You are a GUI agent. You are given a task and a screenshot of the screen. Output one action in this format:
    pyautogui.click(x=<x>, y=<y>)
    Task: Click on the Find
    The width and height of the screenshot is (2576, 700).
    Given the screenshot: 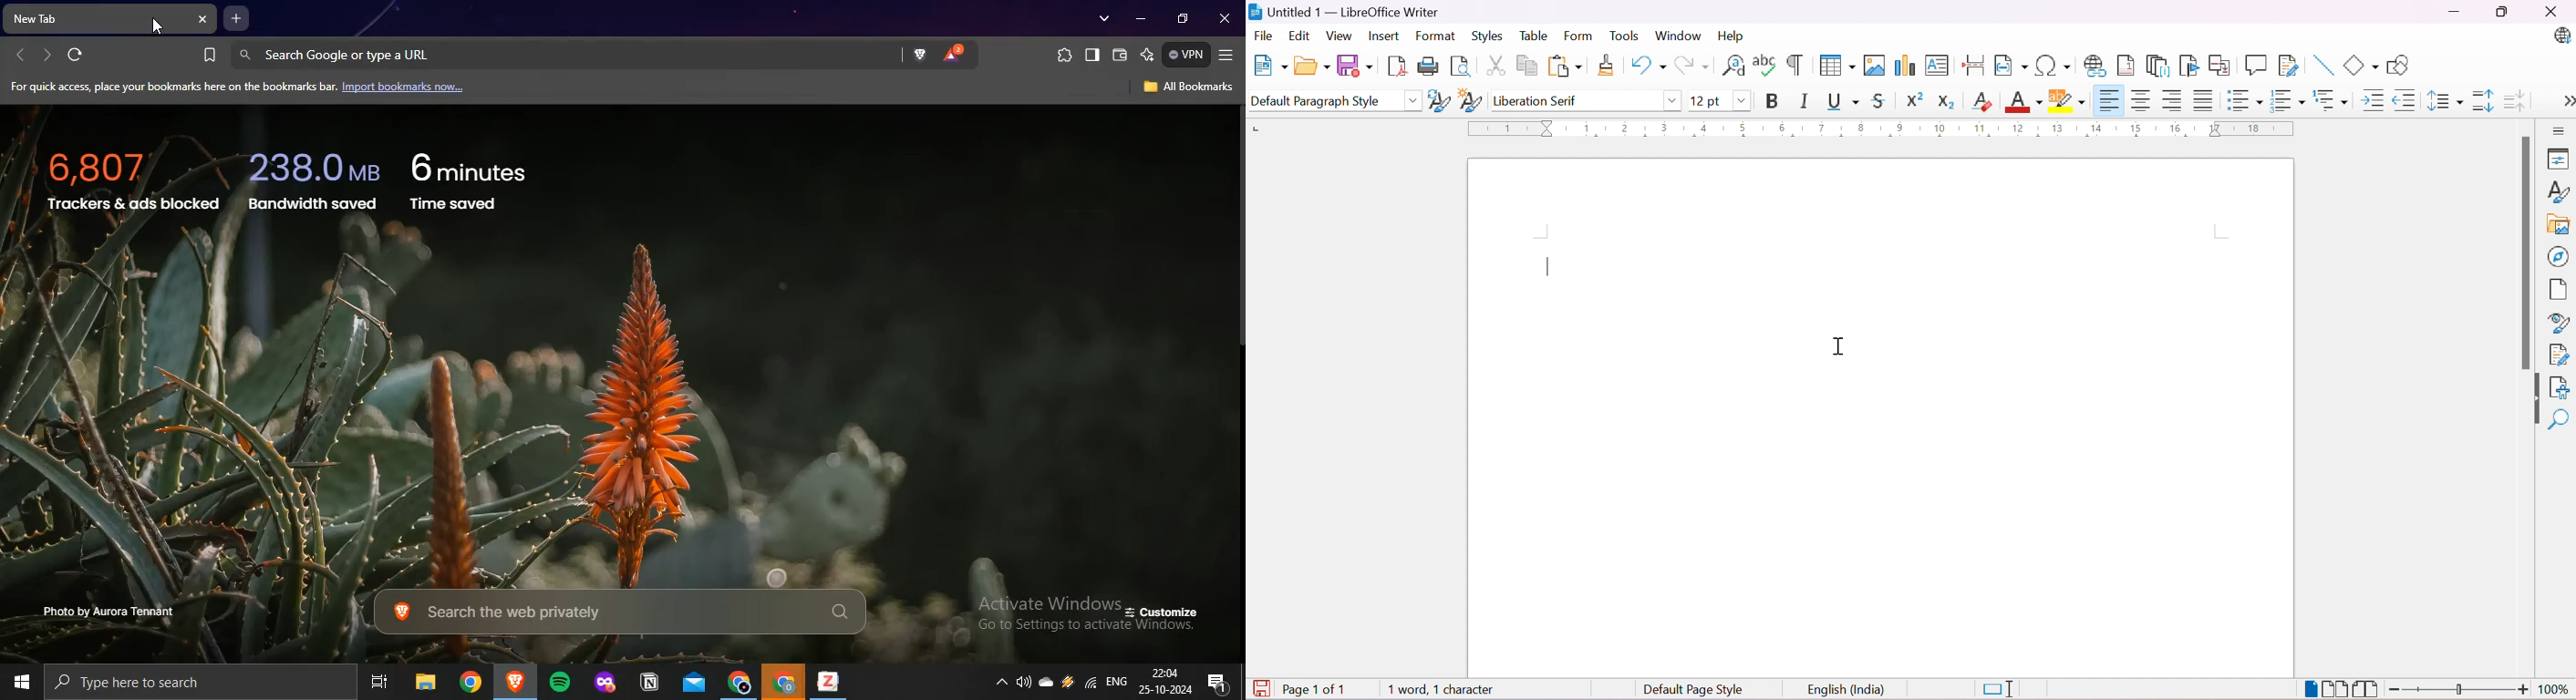 What is the action you would take?
    pyautogui.click(x=2560, y=418)
    